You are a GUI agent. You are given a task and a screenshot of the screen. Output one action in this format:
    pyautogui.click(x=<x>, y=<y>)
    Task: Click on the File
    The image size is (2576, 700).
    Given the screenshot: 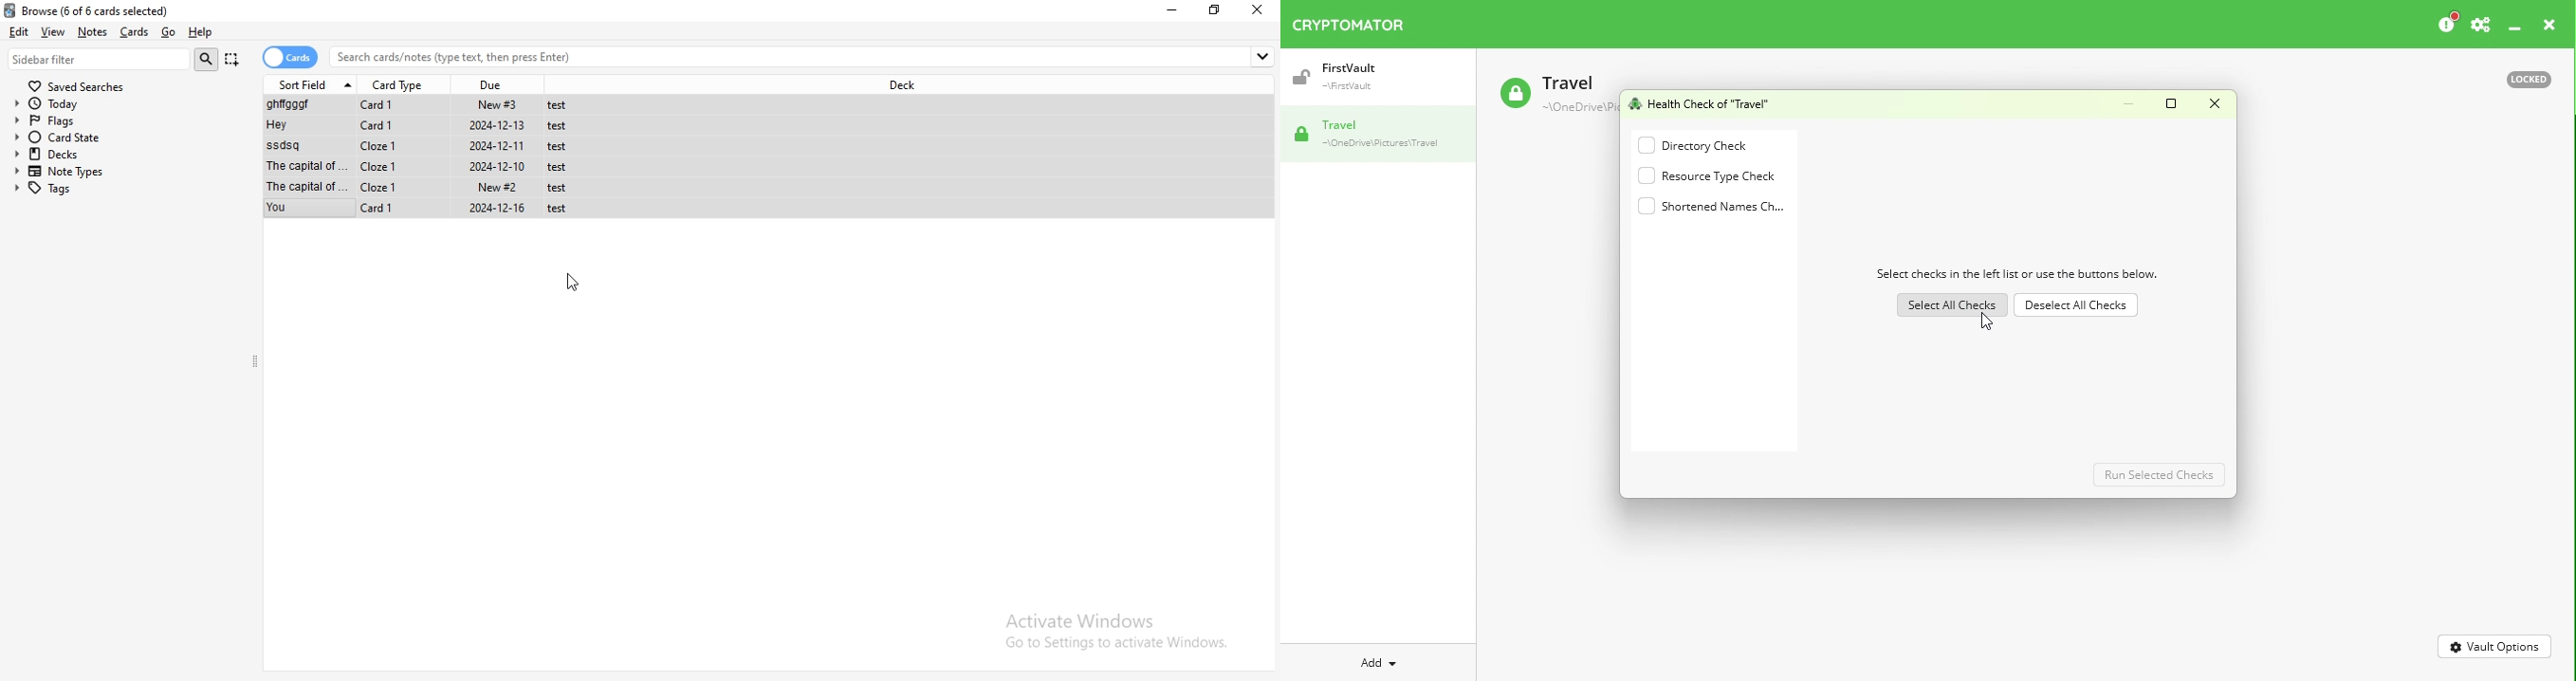 What is the action you would take?
    pyautogui.click(x=425, y=105)
    